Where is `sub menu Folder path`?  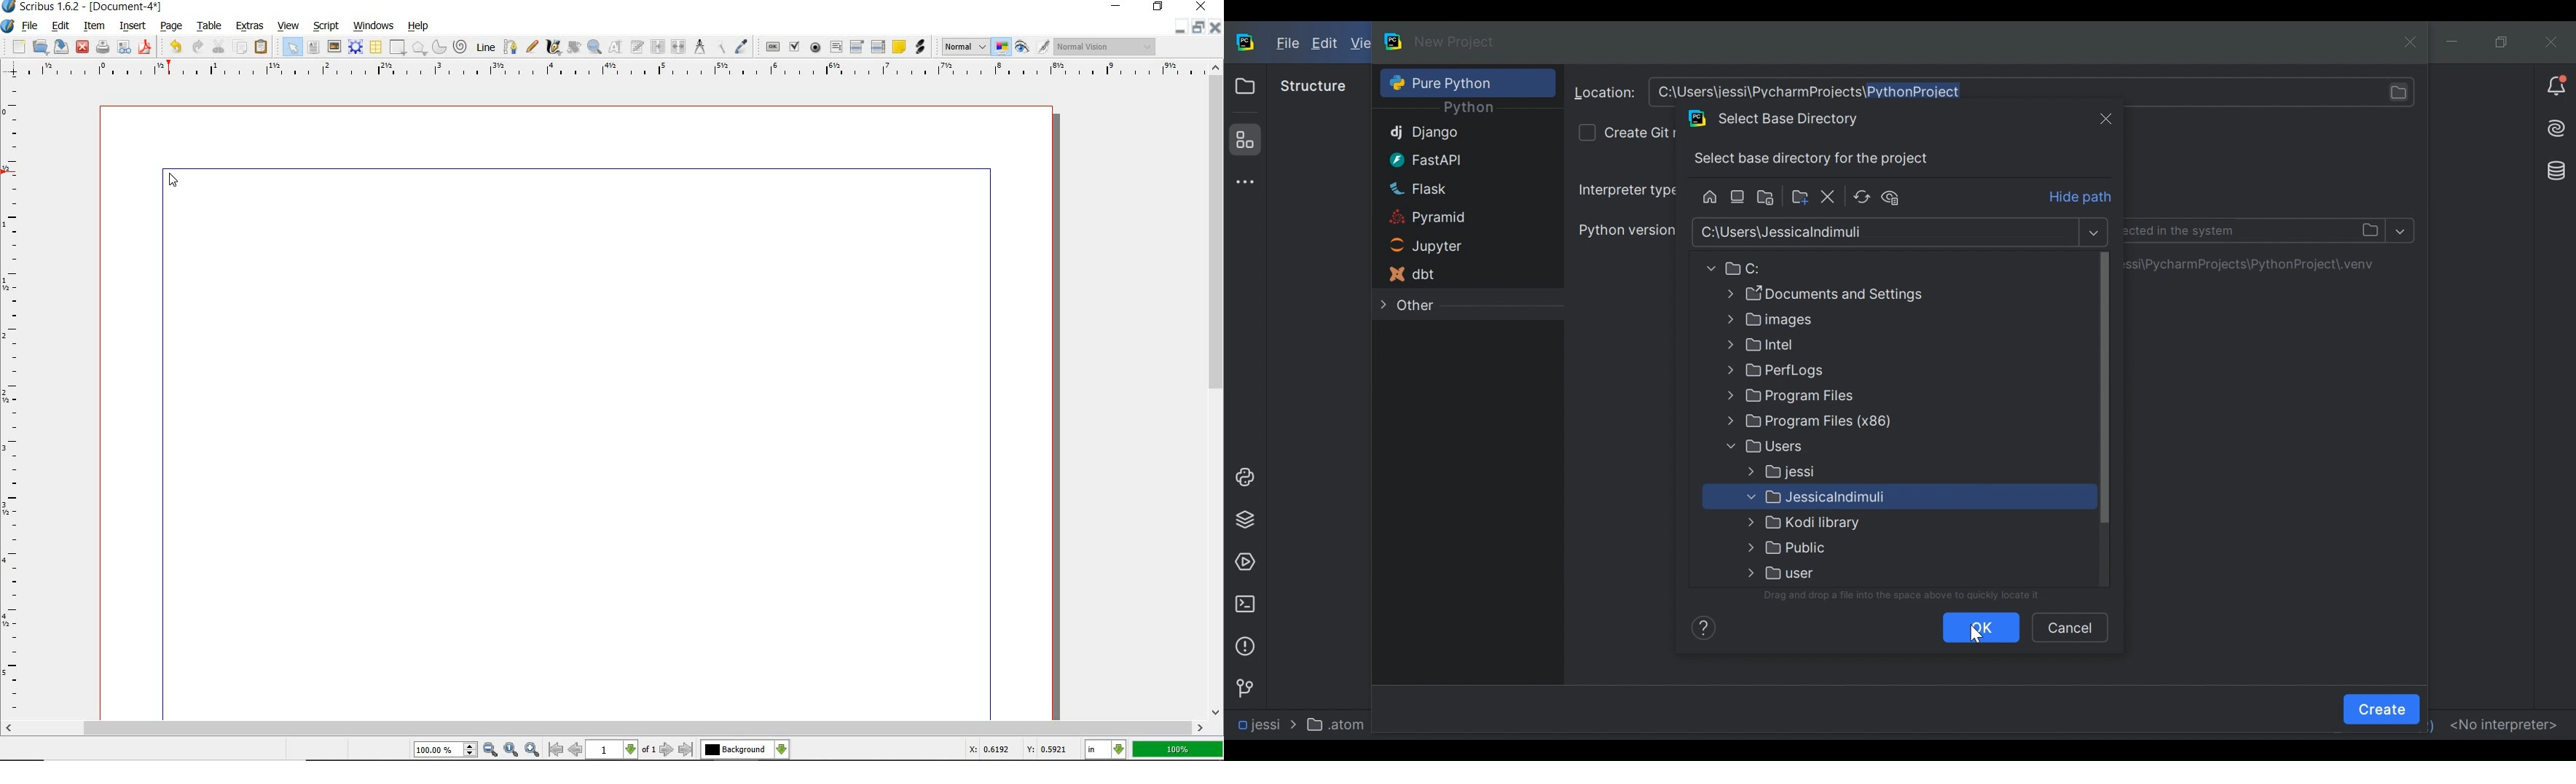 sub menu Folder path is located at coordinates (1838, 472).